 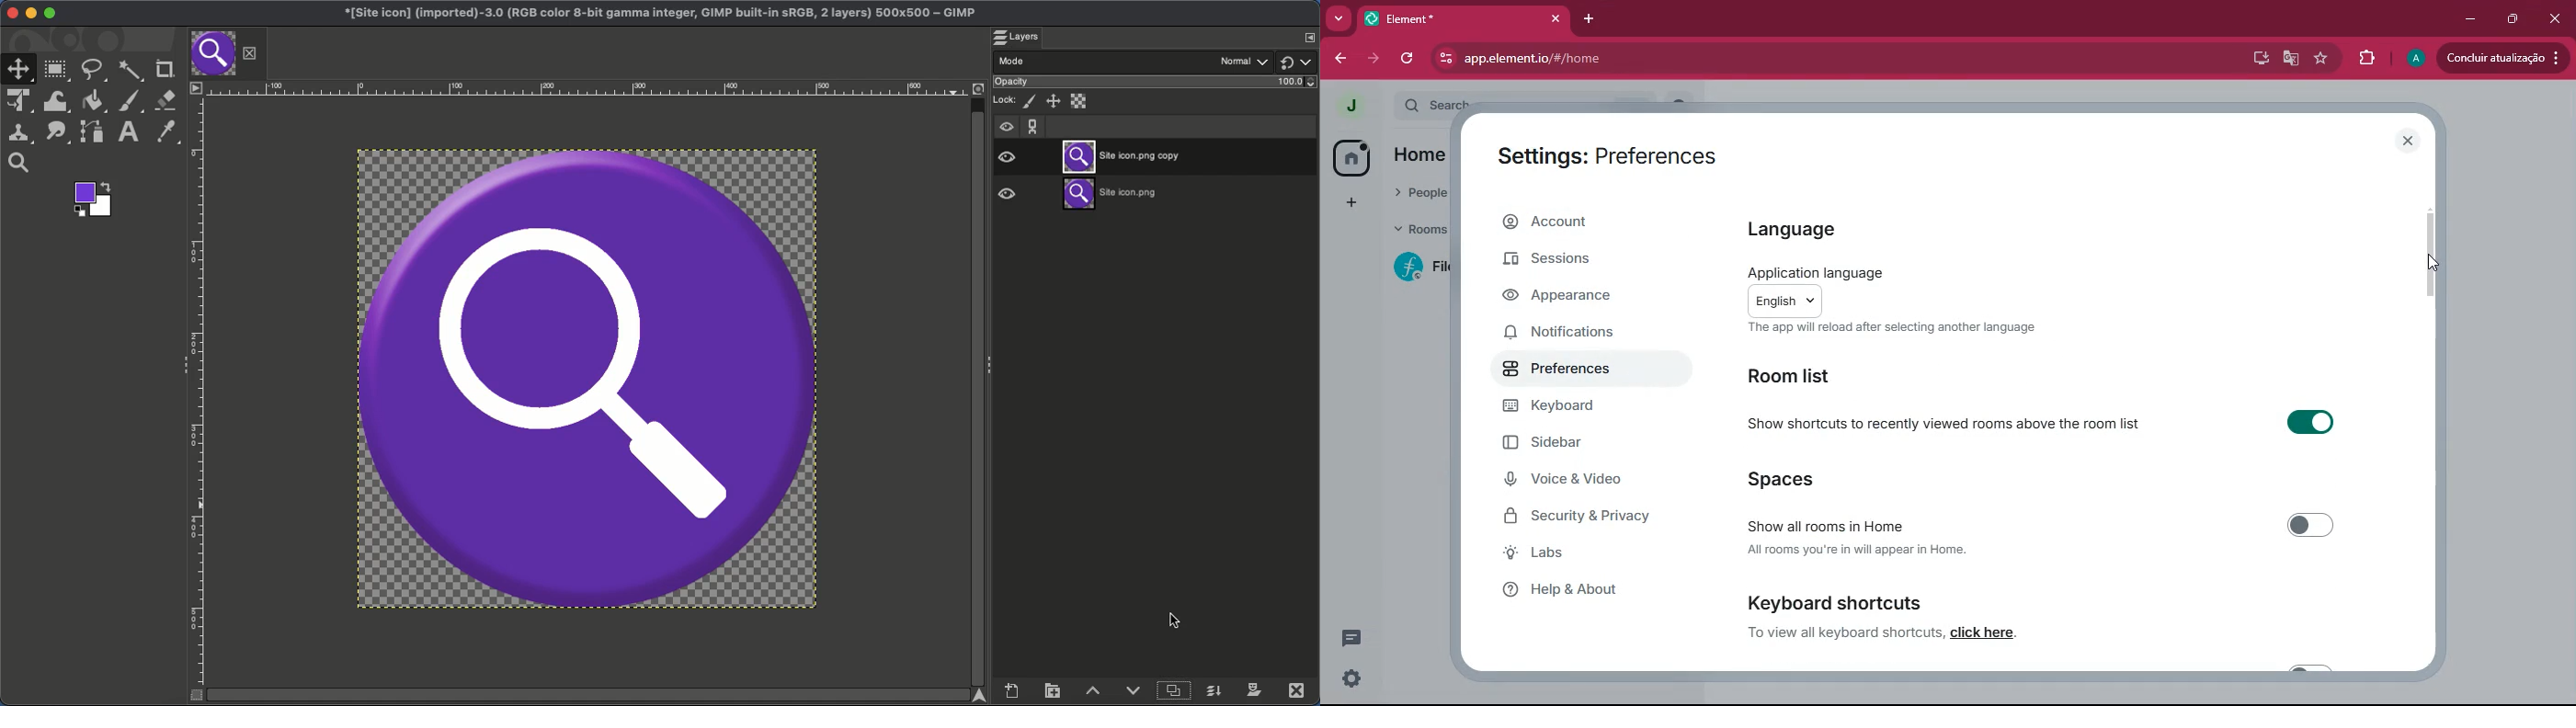 What do you see at coordinates (1012, 689) in the screenshot?
I see `Create a new layer` at bounding box center [1012, 689].